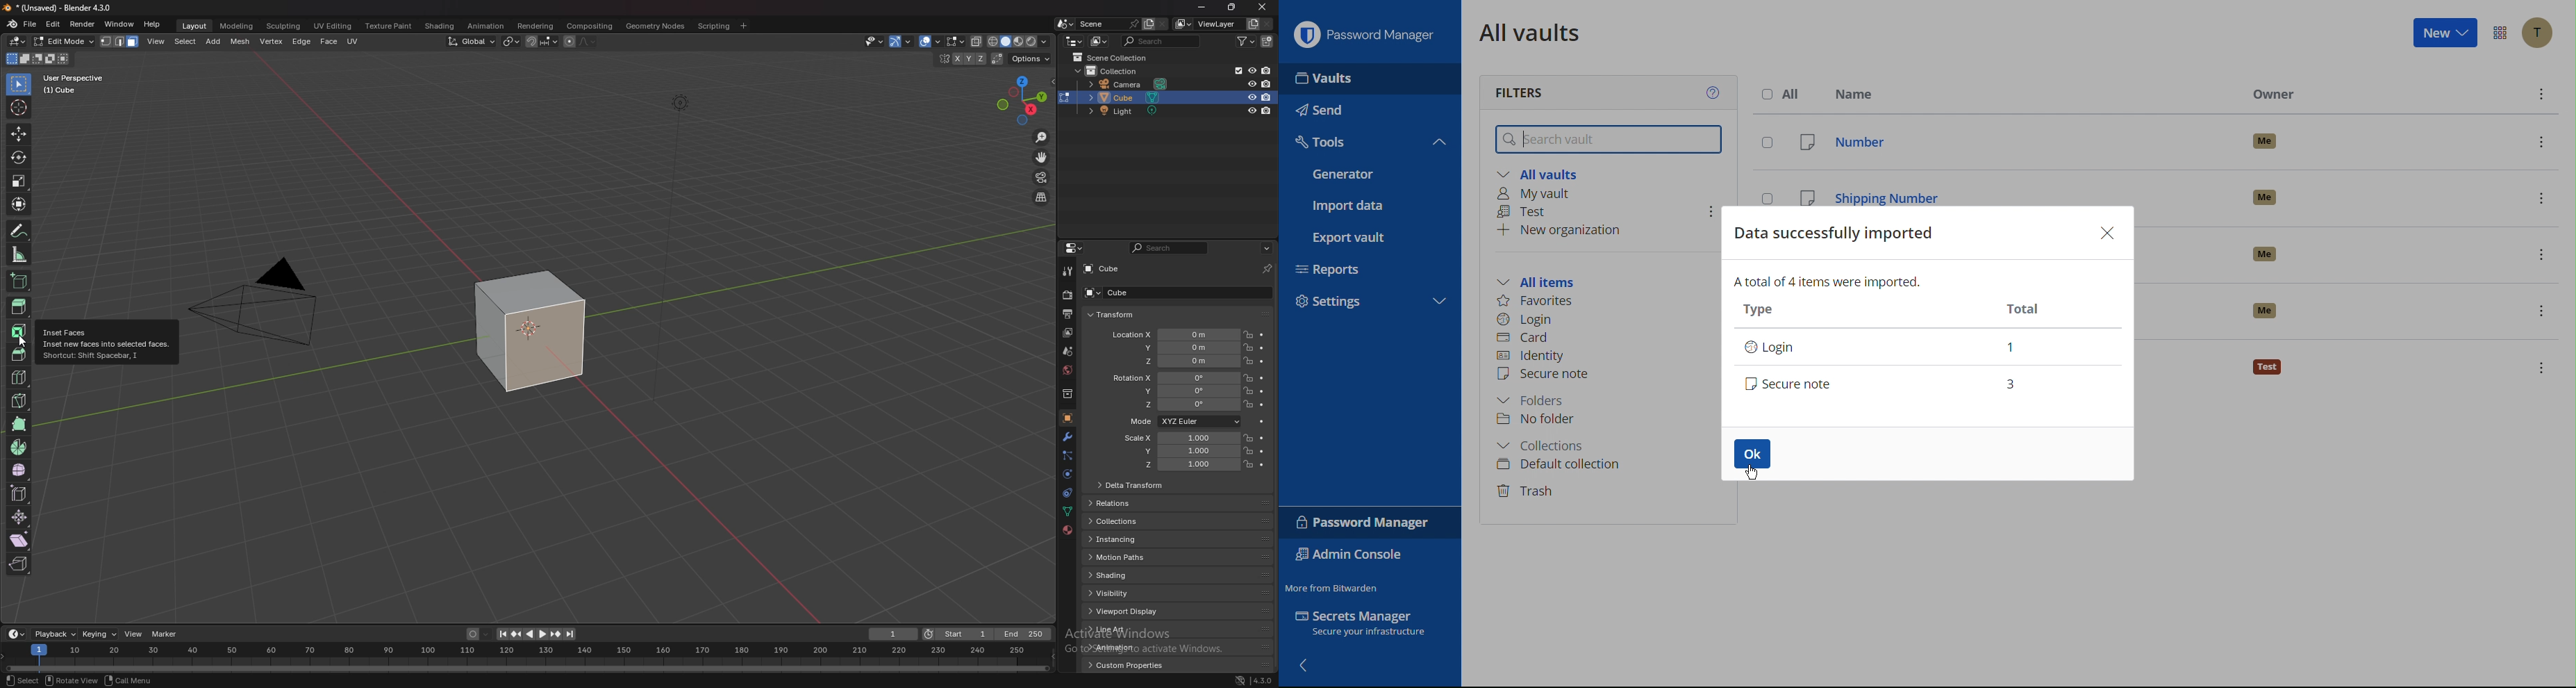 The width and height of the screenshot is (2576, 700). I want to click on My vault, so click(1537, 193).